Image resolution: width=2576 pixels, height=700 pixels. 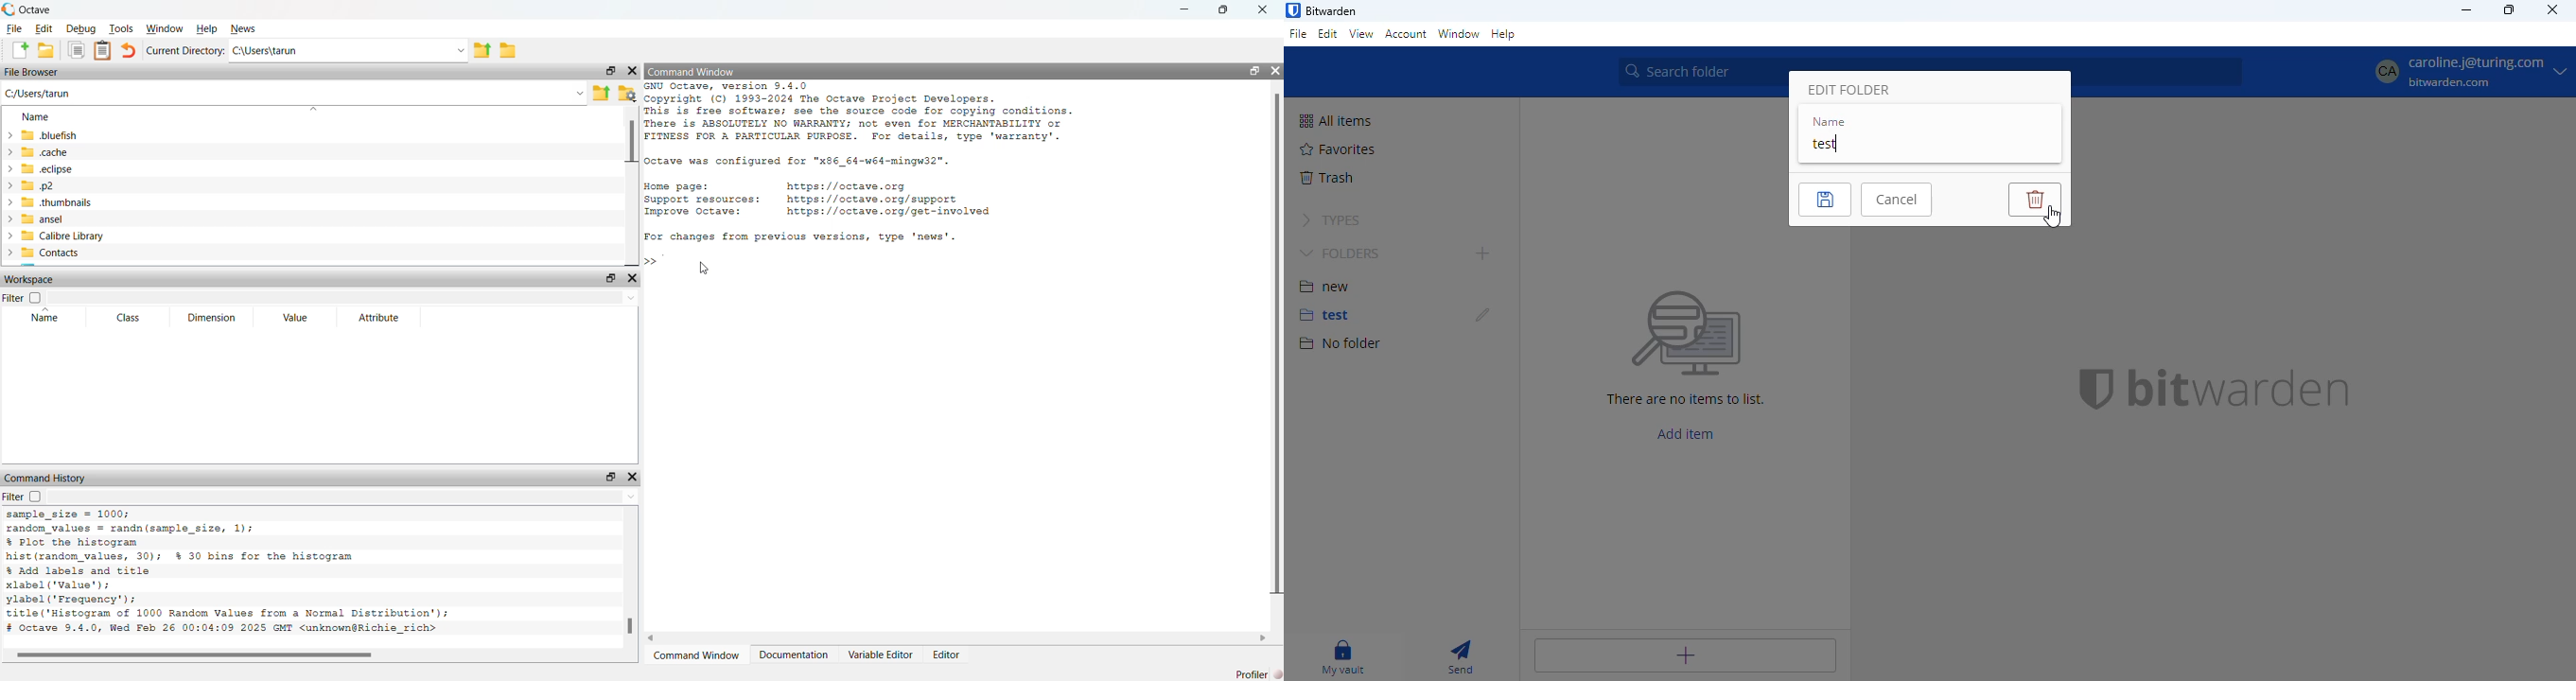 I want to click on Command Window, so click(x=692, y=72).